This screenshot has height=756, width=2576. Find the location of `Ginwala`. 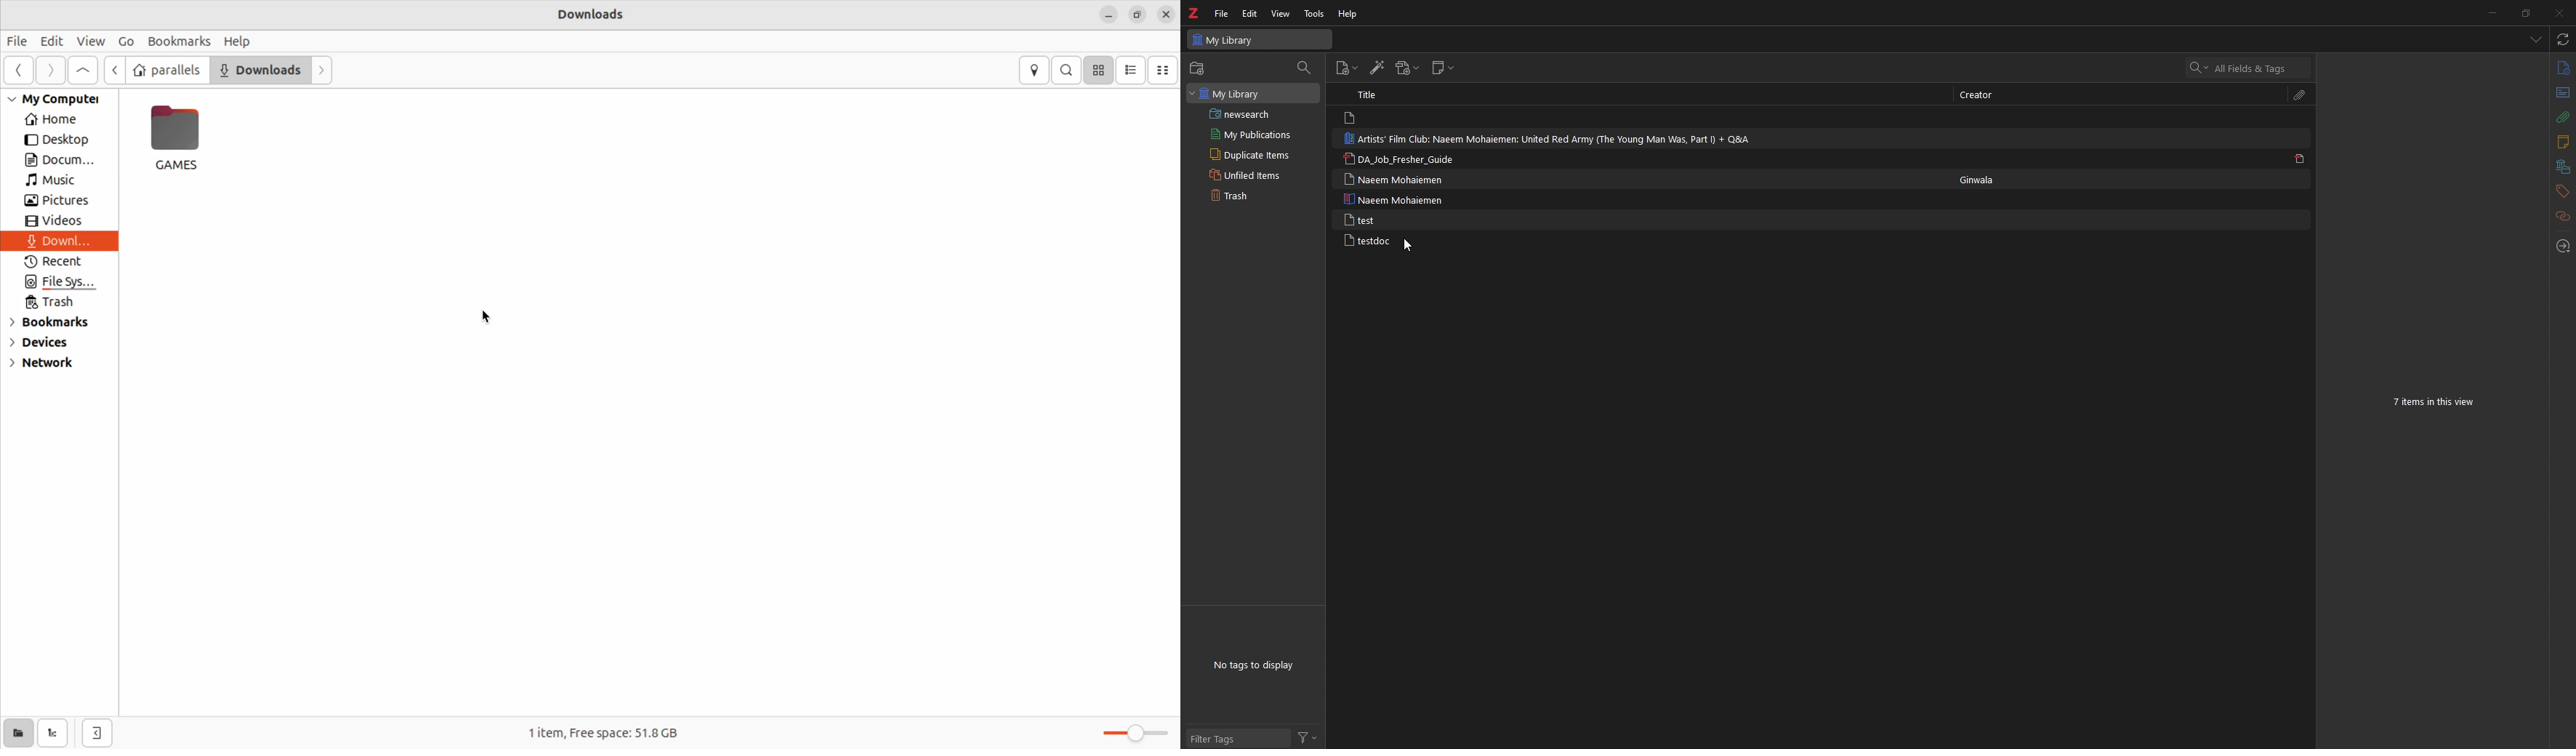

Ginwala is located at coordinates (1978, 180).